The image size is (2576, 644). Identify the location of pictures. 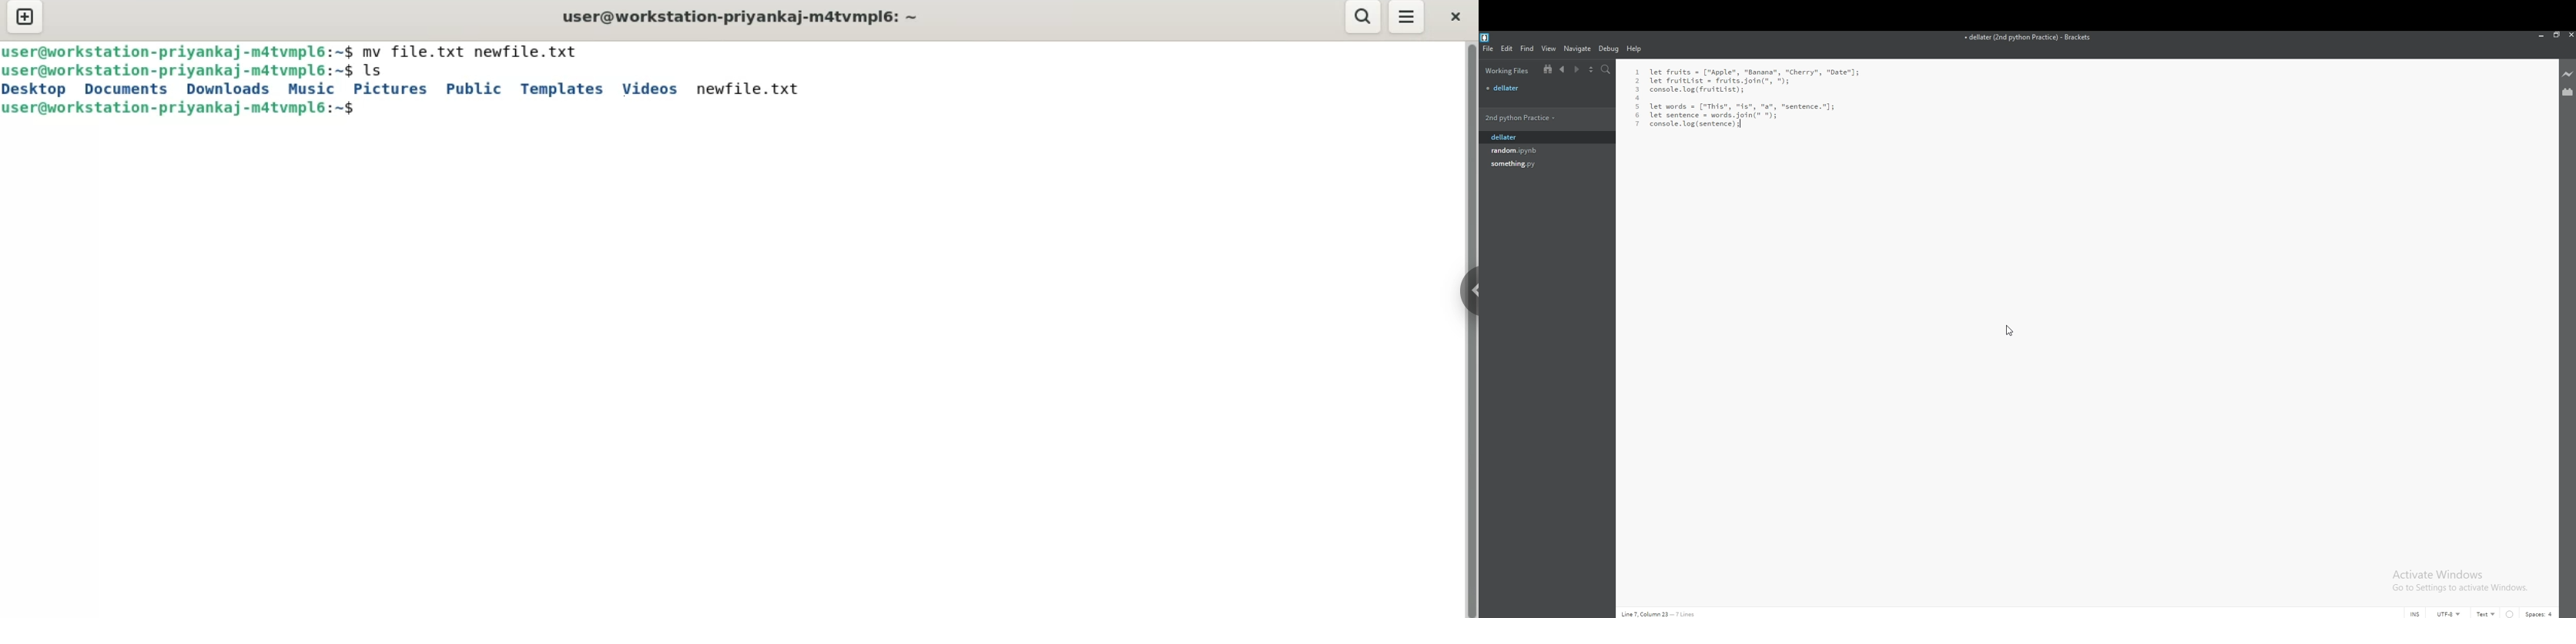
(390, 89).